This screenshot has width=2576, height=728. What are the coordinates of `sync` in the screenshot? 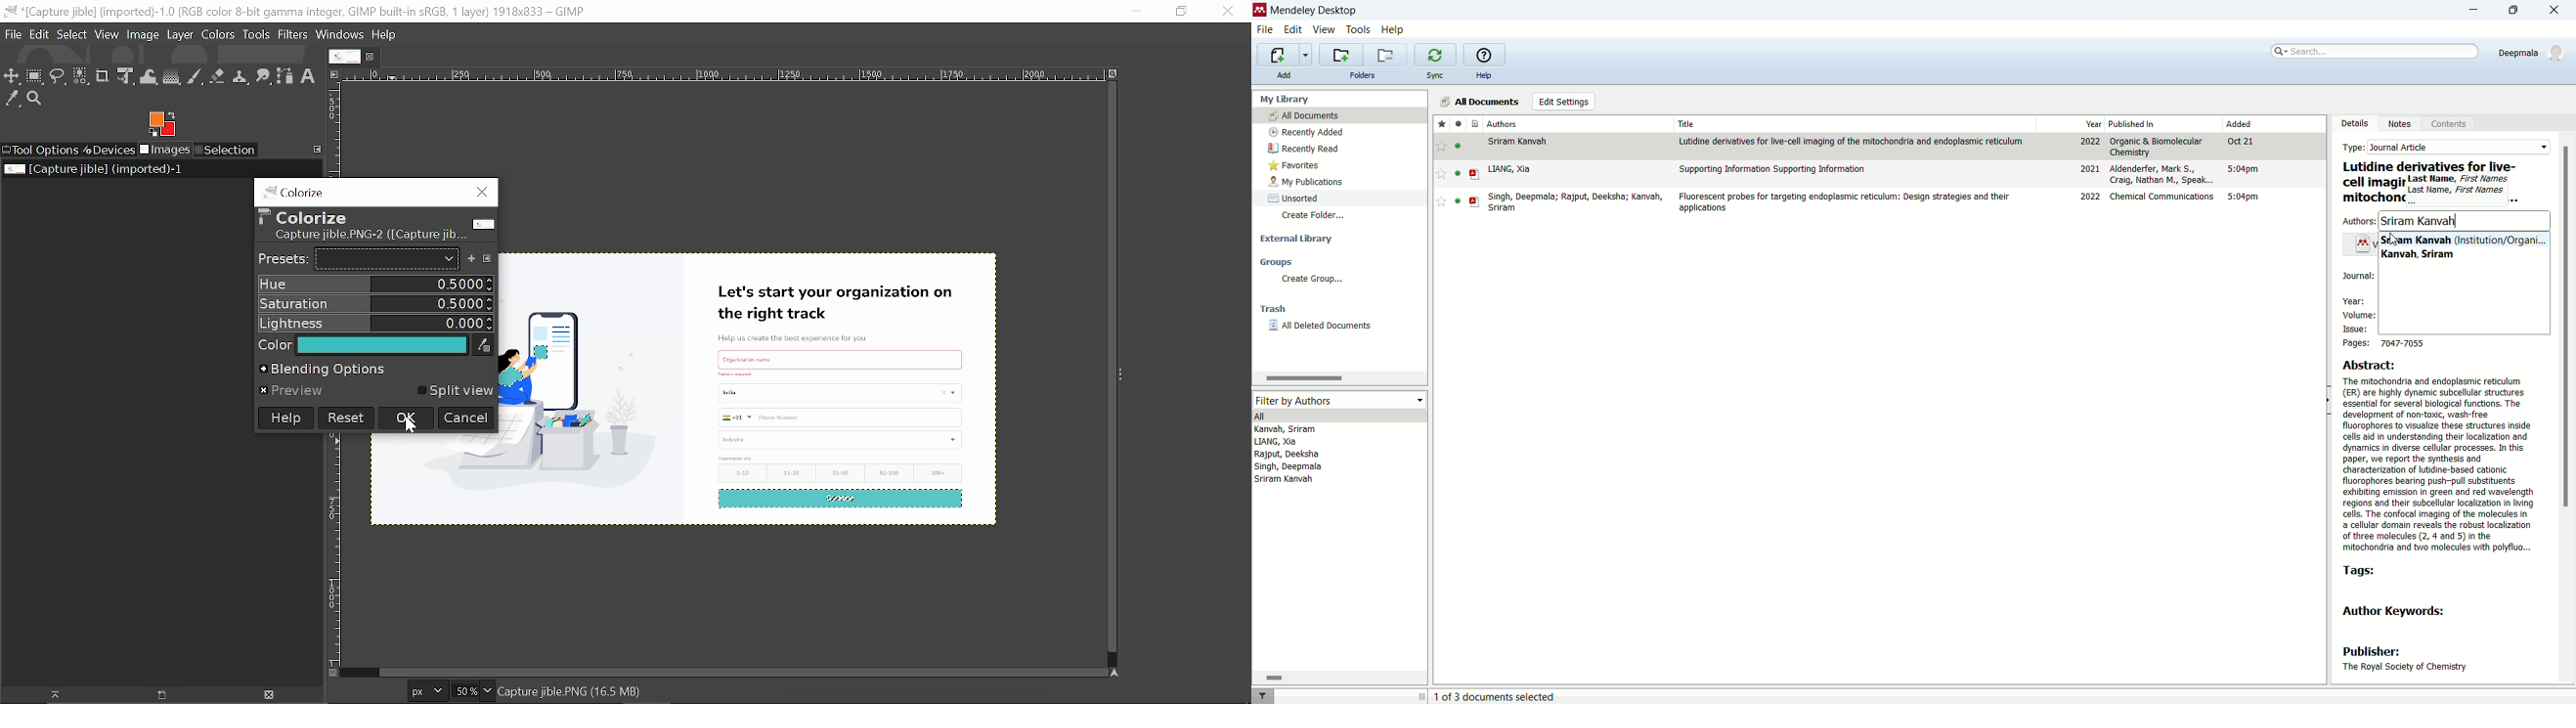 It's located at (1434, 75).